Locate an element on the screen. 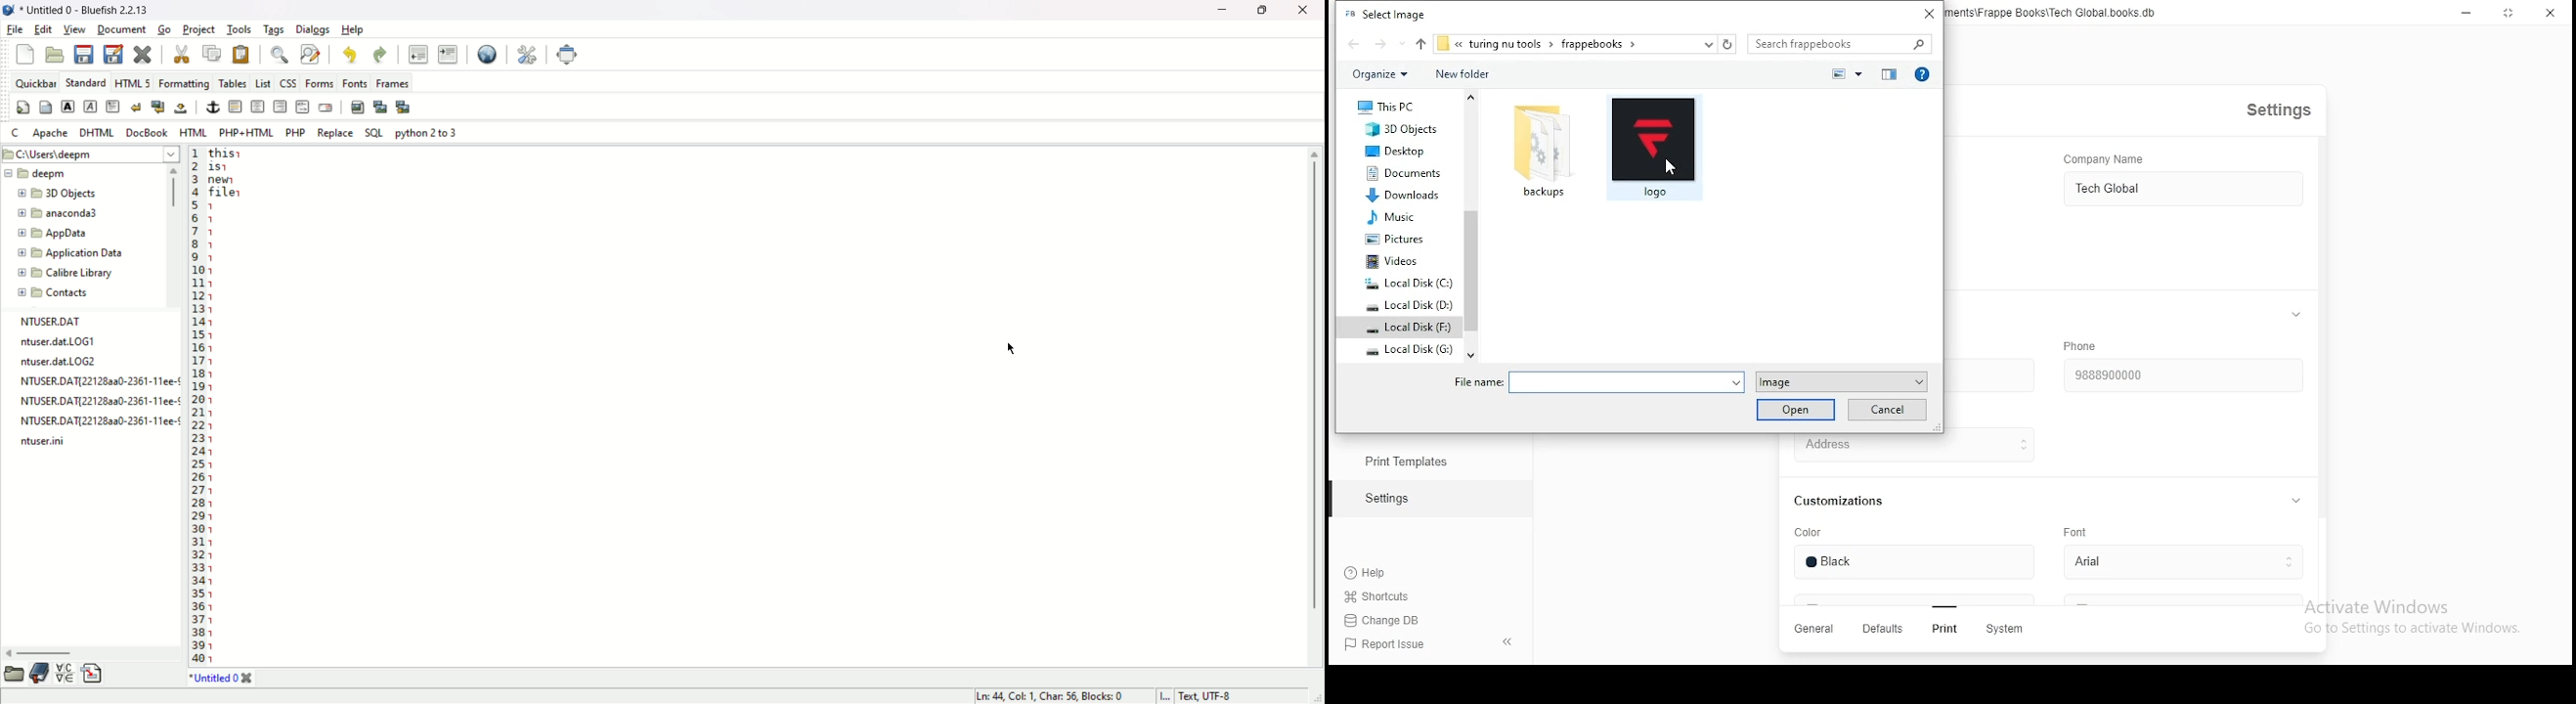 This screenshot has width=2576, height=728. Print  is located at coordinates (1943, 629).